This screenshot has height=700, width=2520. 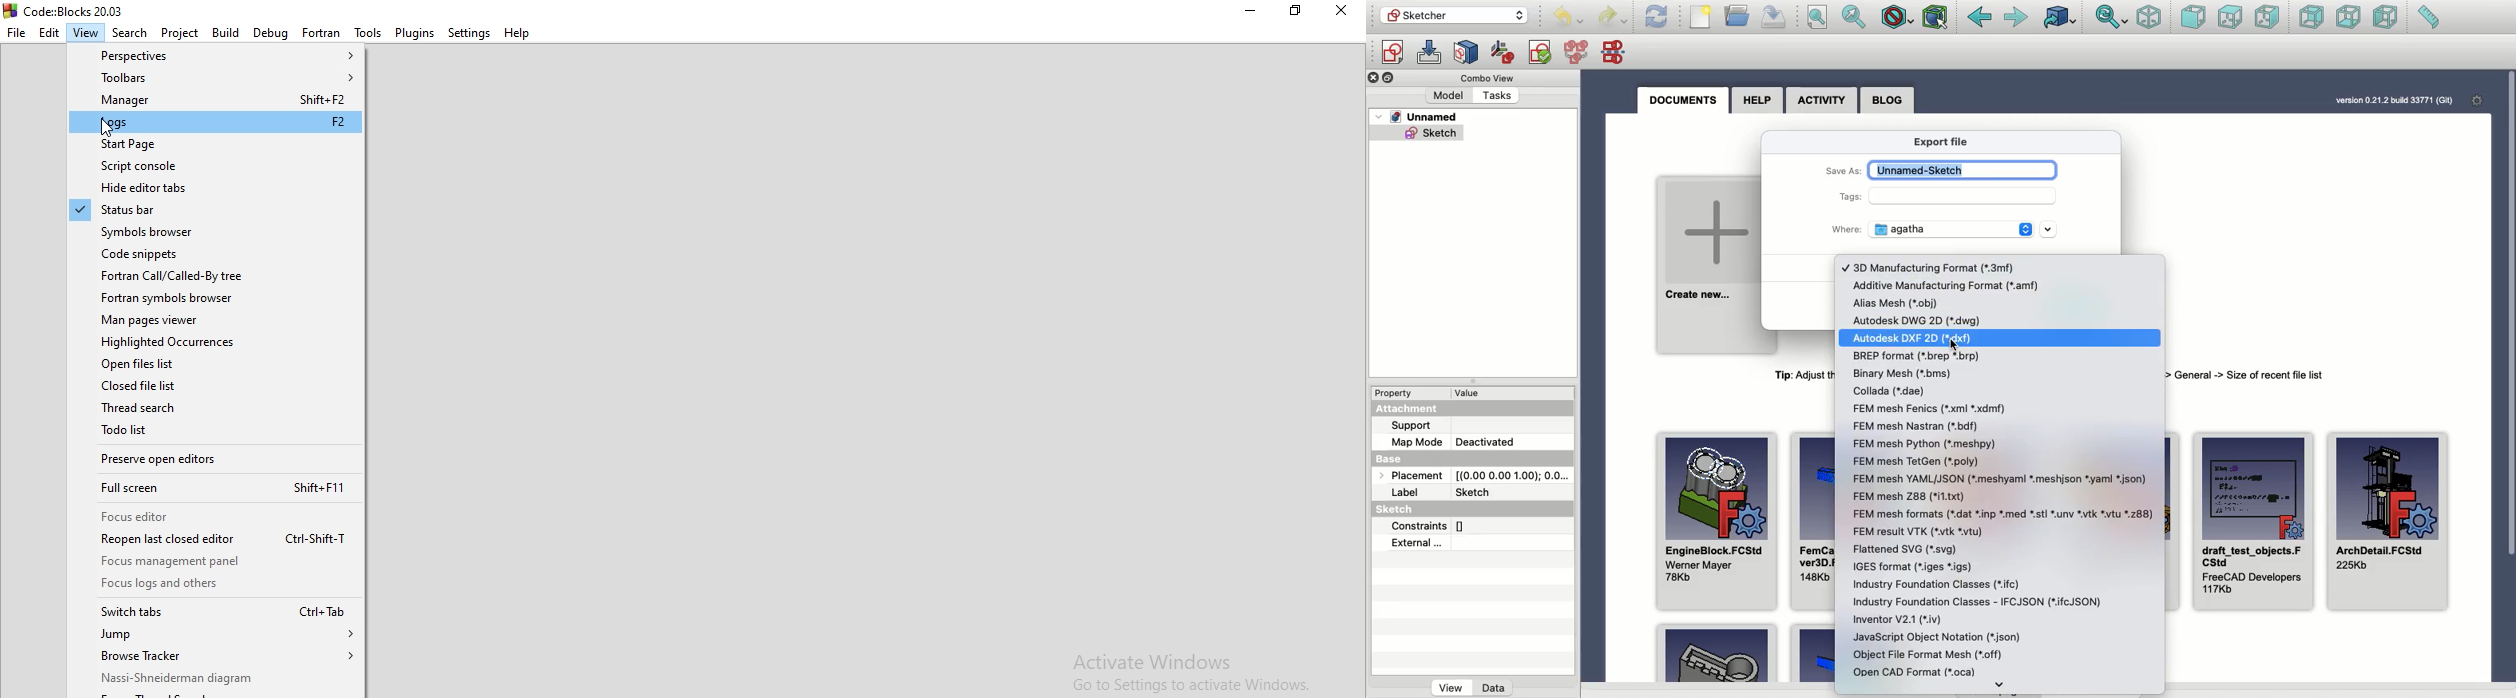 What do you see at coordinates (1925, 672) in the screenshot?
I see `OCAF` at bounding box center [1925, 672].